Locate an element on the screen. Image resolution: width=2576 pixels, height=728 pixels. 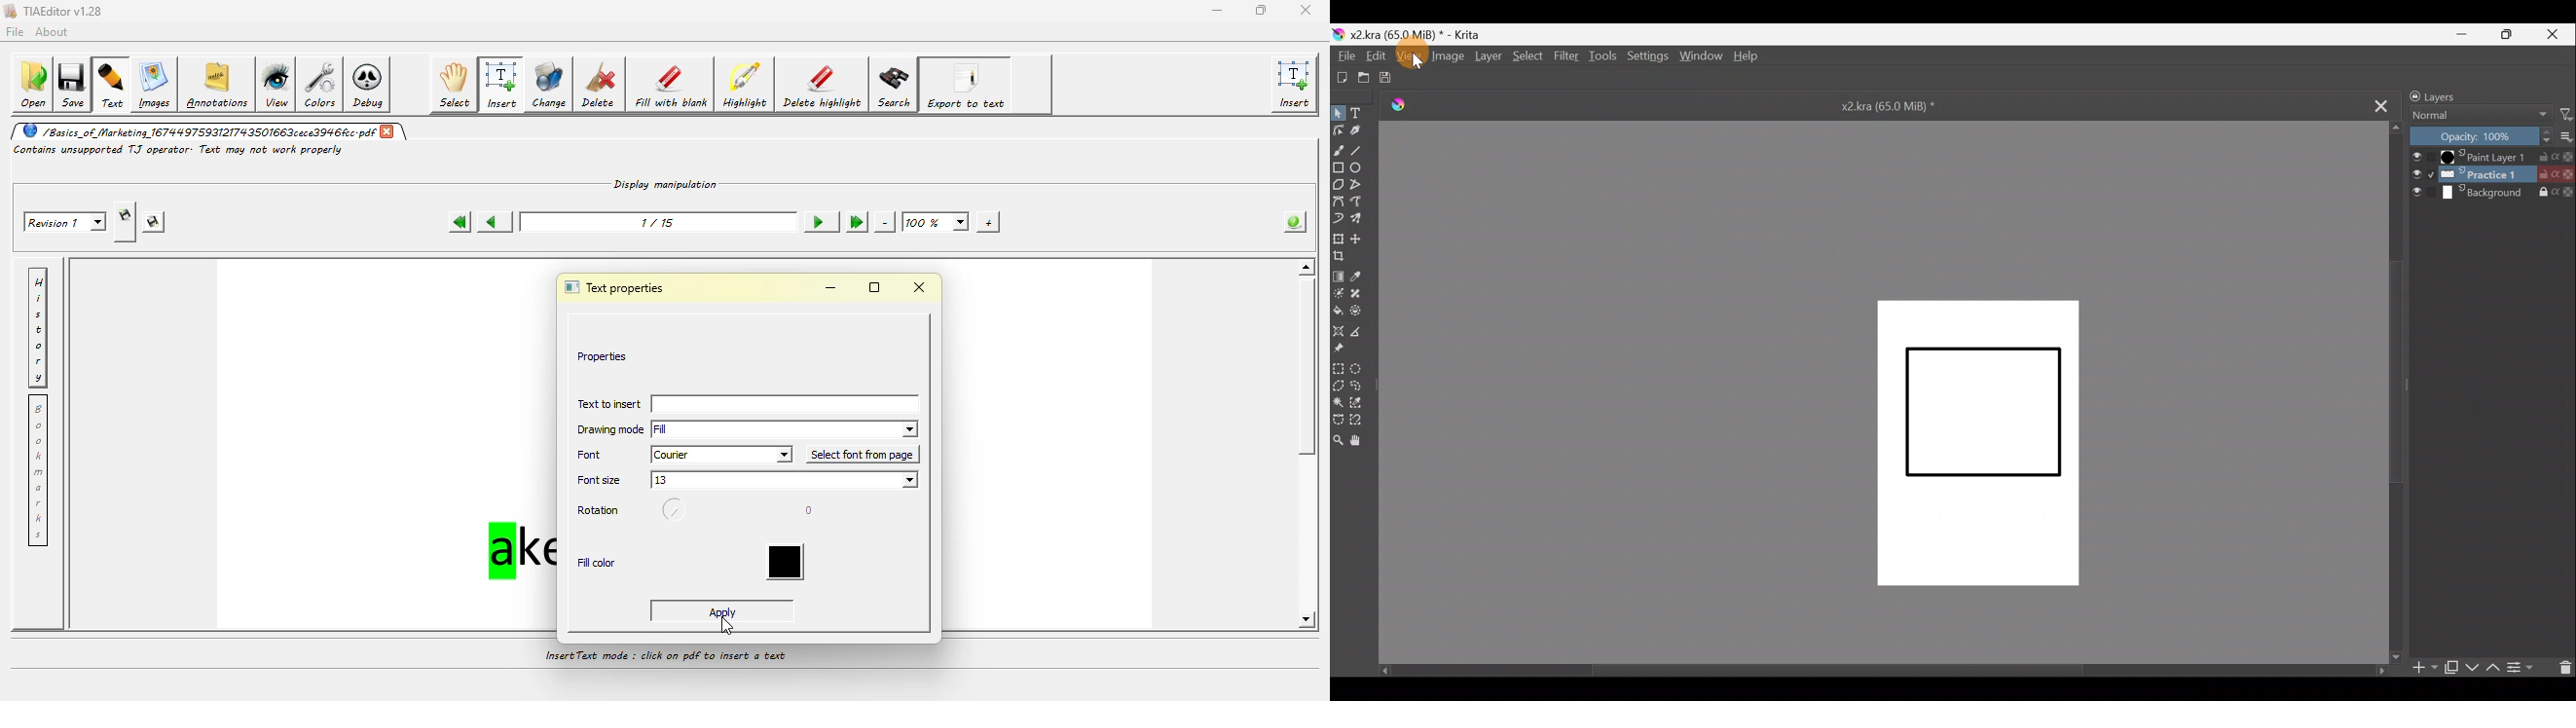
Text tool is located at coordinates (1362, 111).